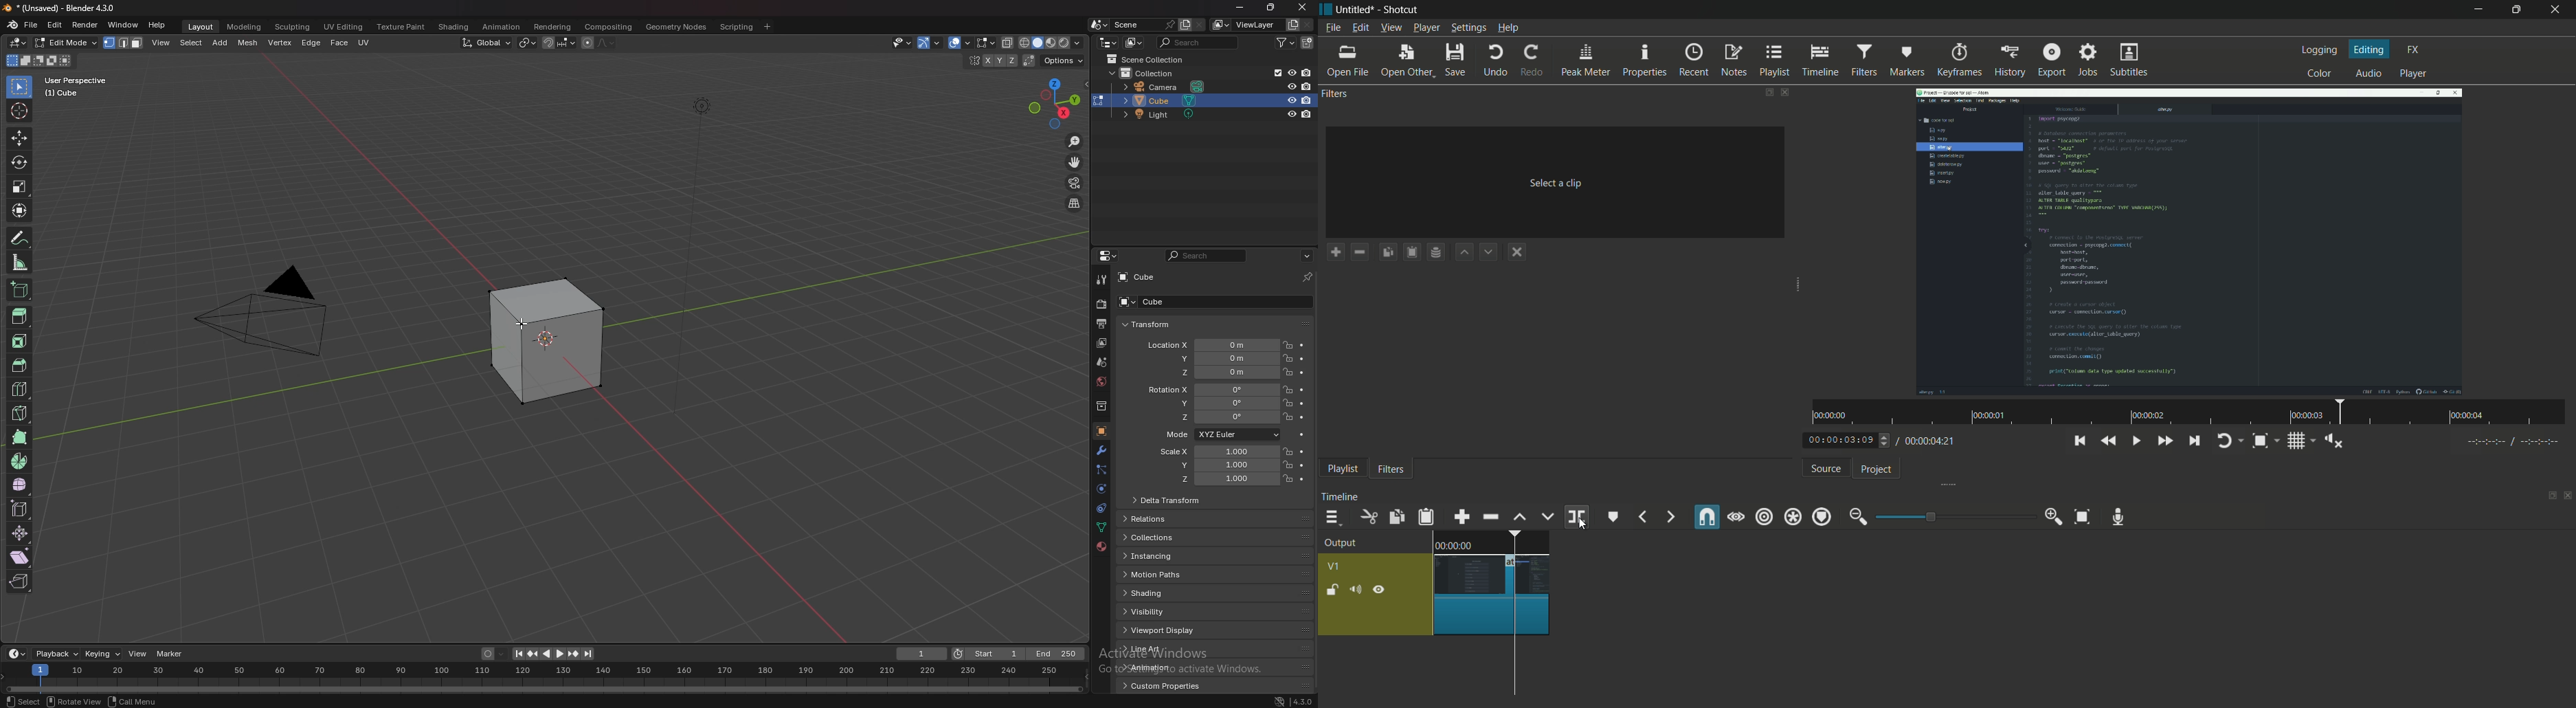 The image size is (2576, 728). I want to click on record audio, so click(2117, 517).